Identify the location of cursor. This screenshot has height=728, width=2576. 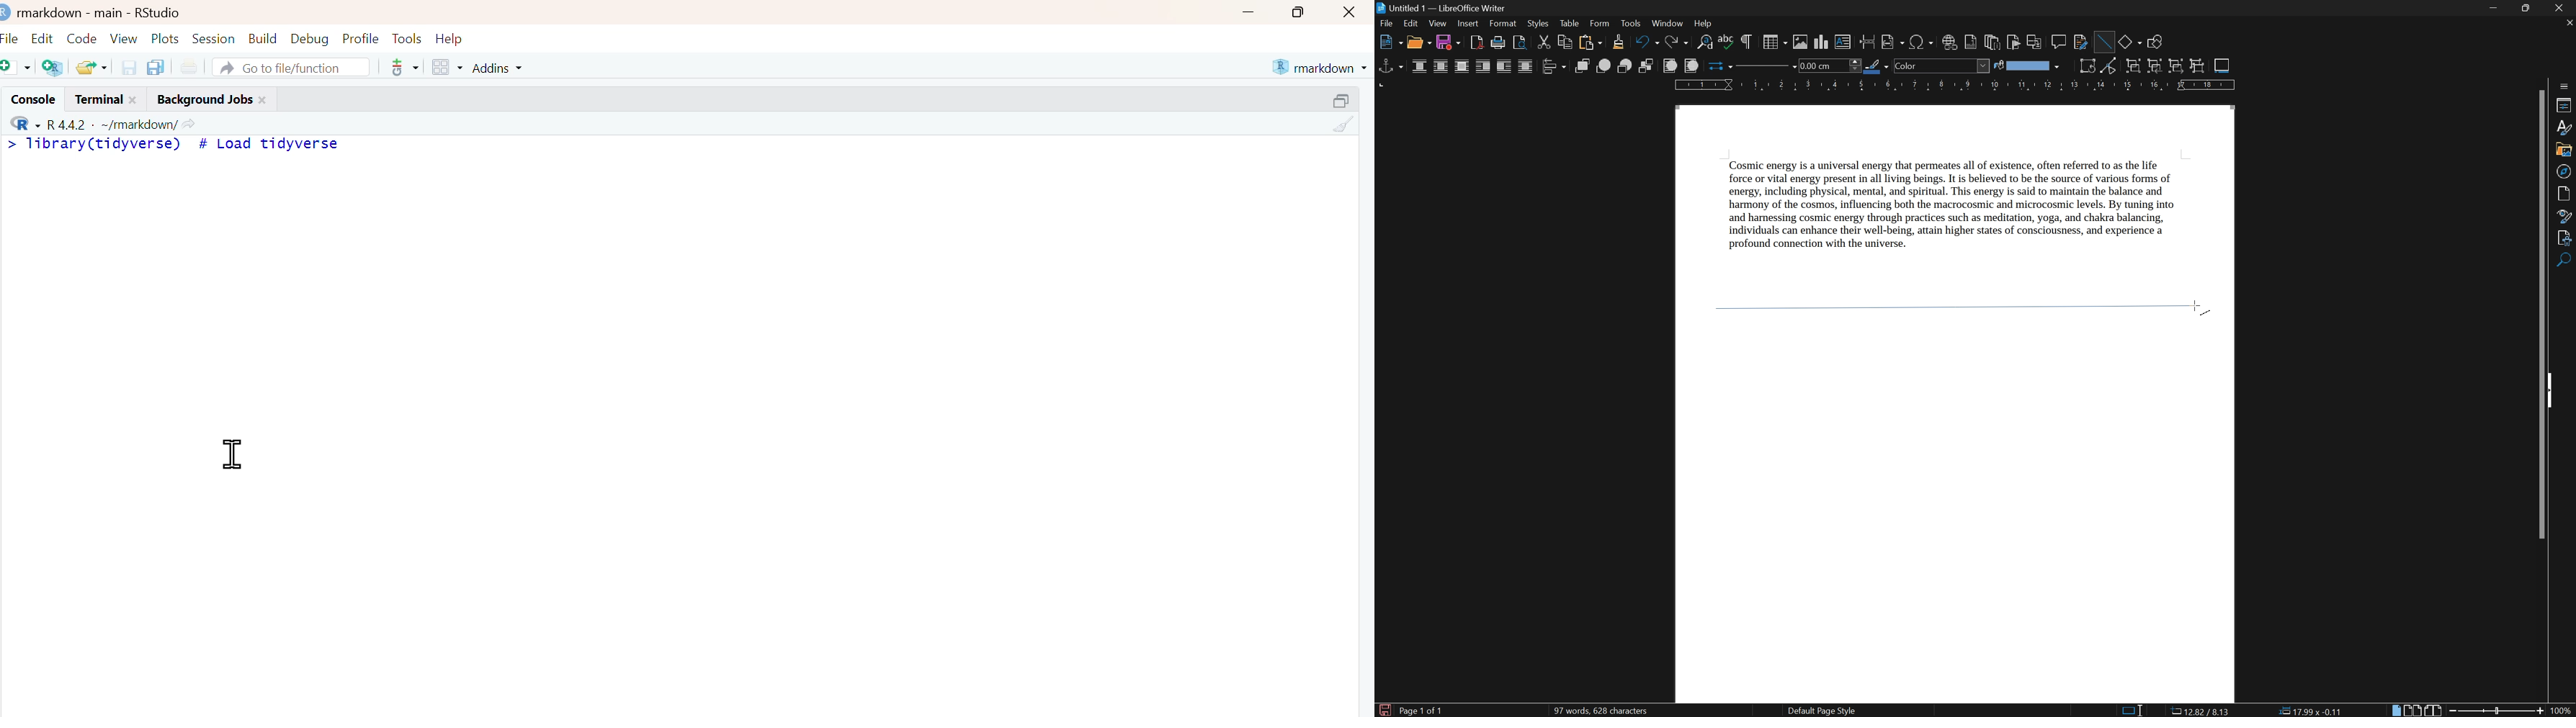
(233, 454).